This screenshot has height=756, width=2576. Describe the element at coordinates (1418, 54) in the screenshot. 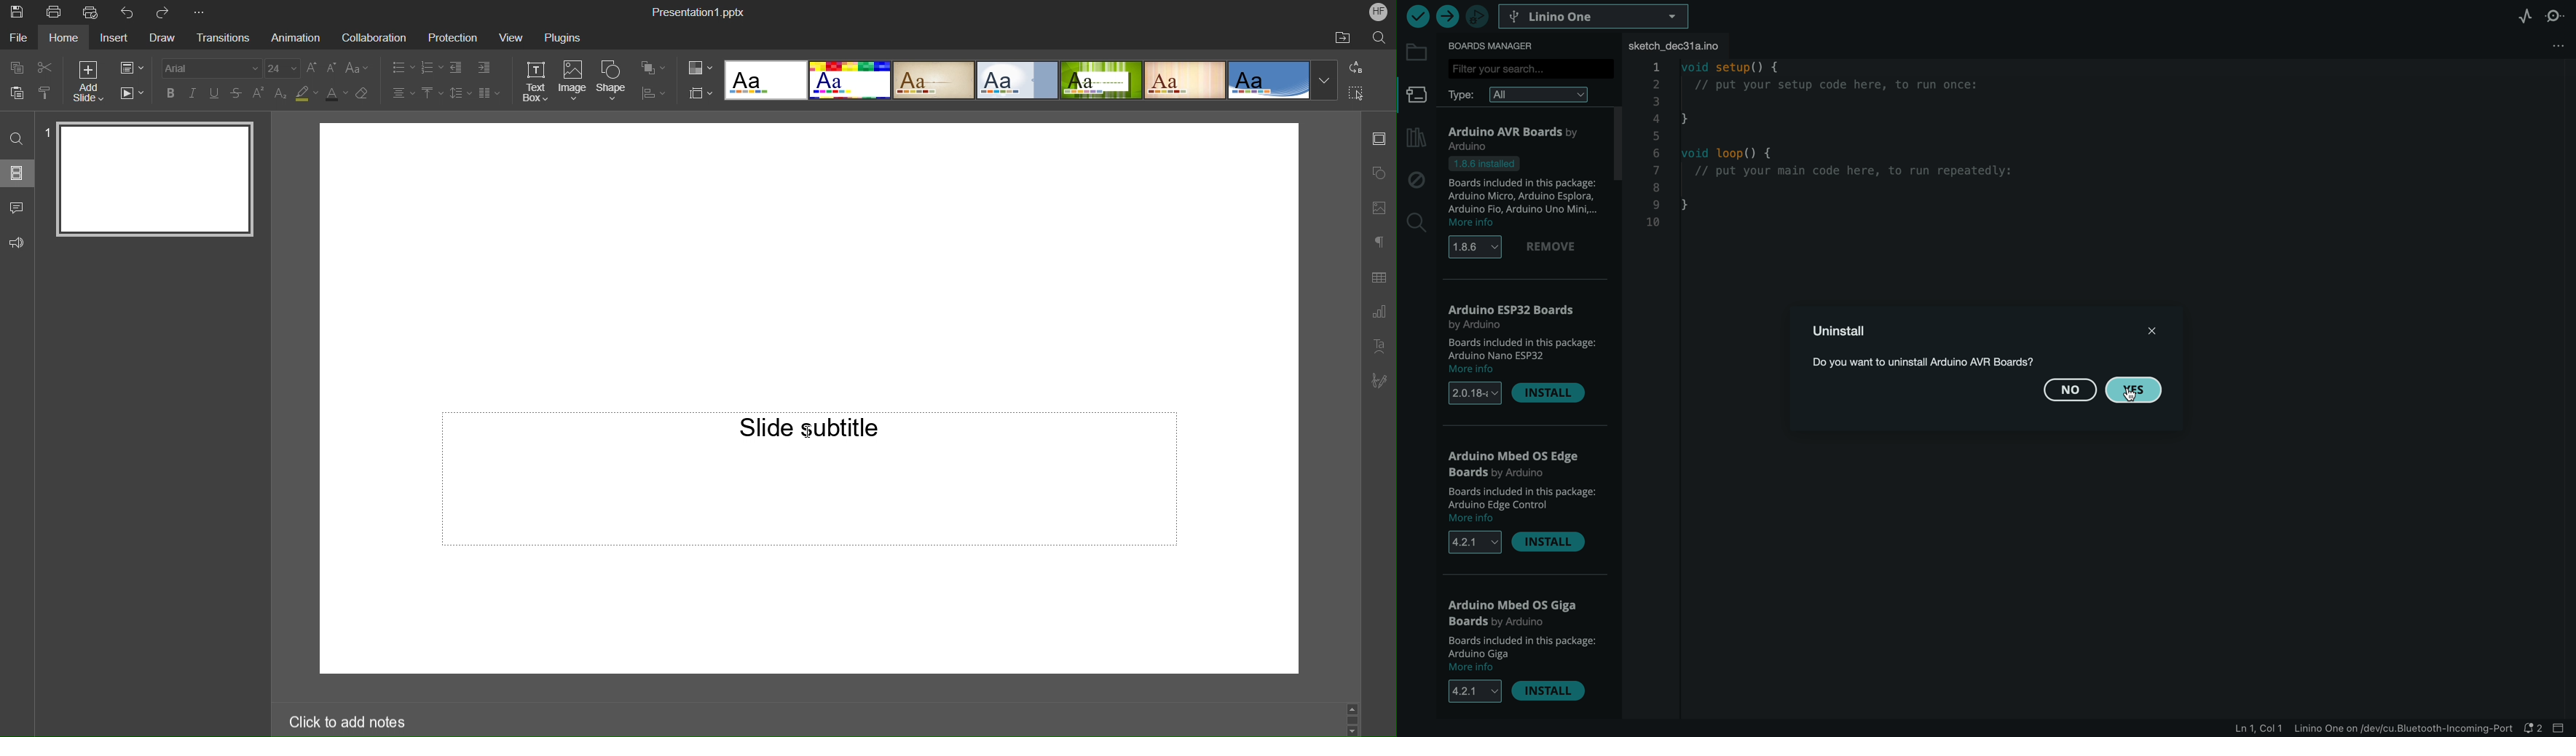

I see `folder` at that location.